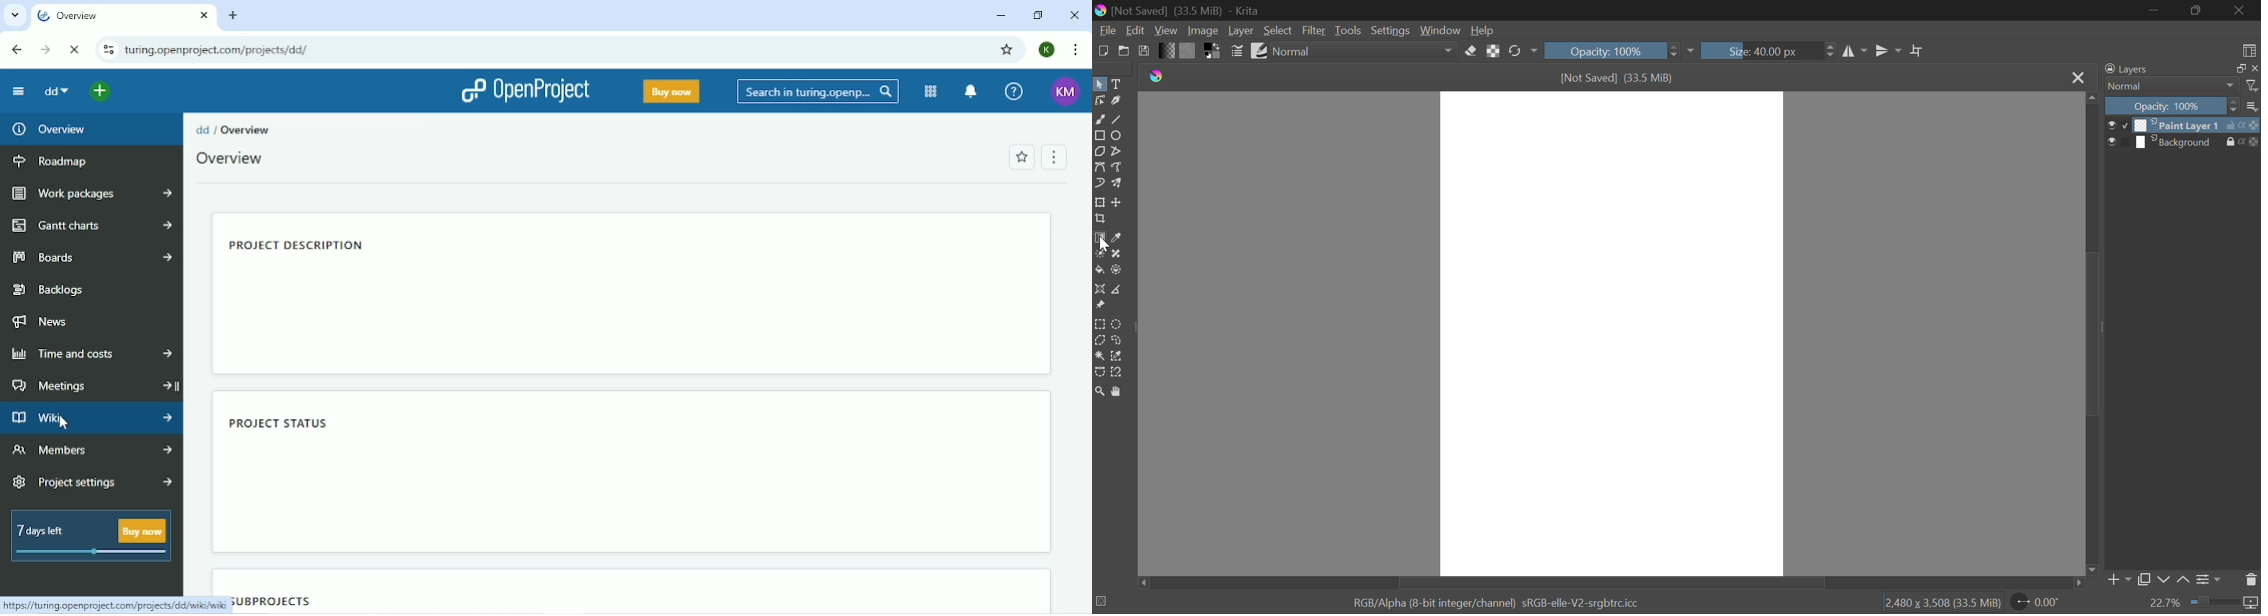 The height and width of the screenshot is (616, 2268). What do you see at coordinates (2243, 10) in the screenshot?
I see `Close` at bounding box center [2243, 10].